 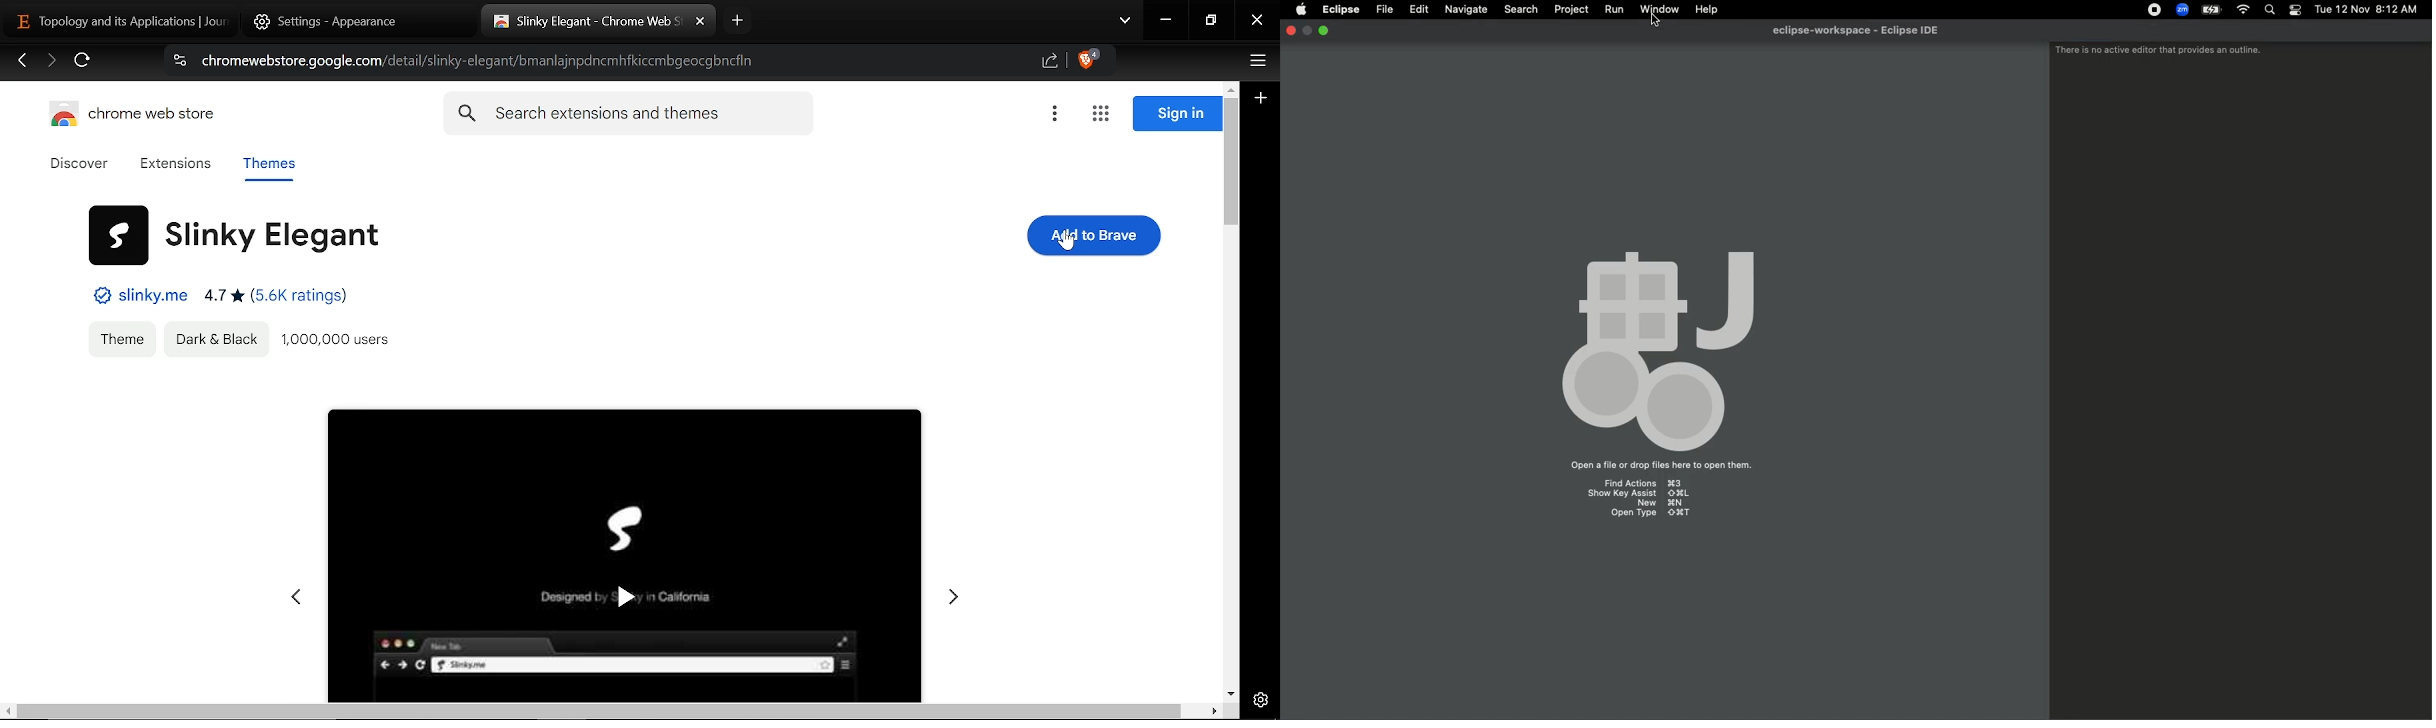 What do you see at coordinates (83, 63) in the screenshot?
I see `Refesh` at bounding box center [83, 63].